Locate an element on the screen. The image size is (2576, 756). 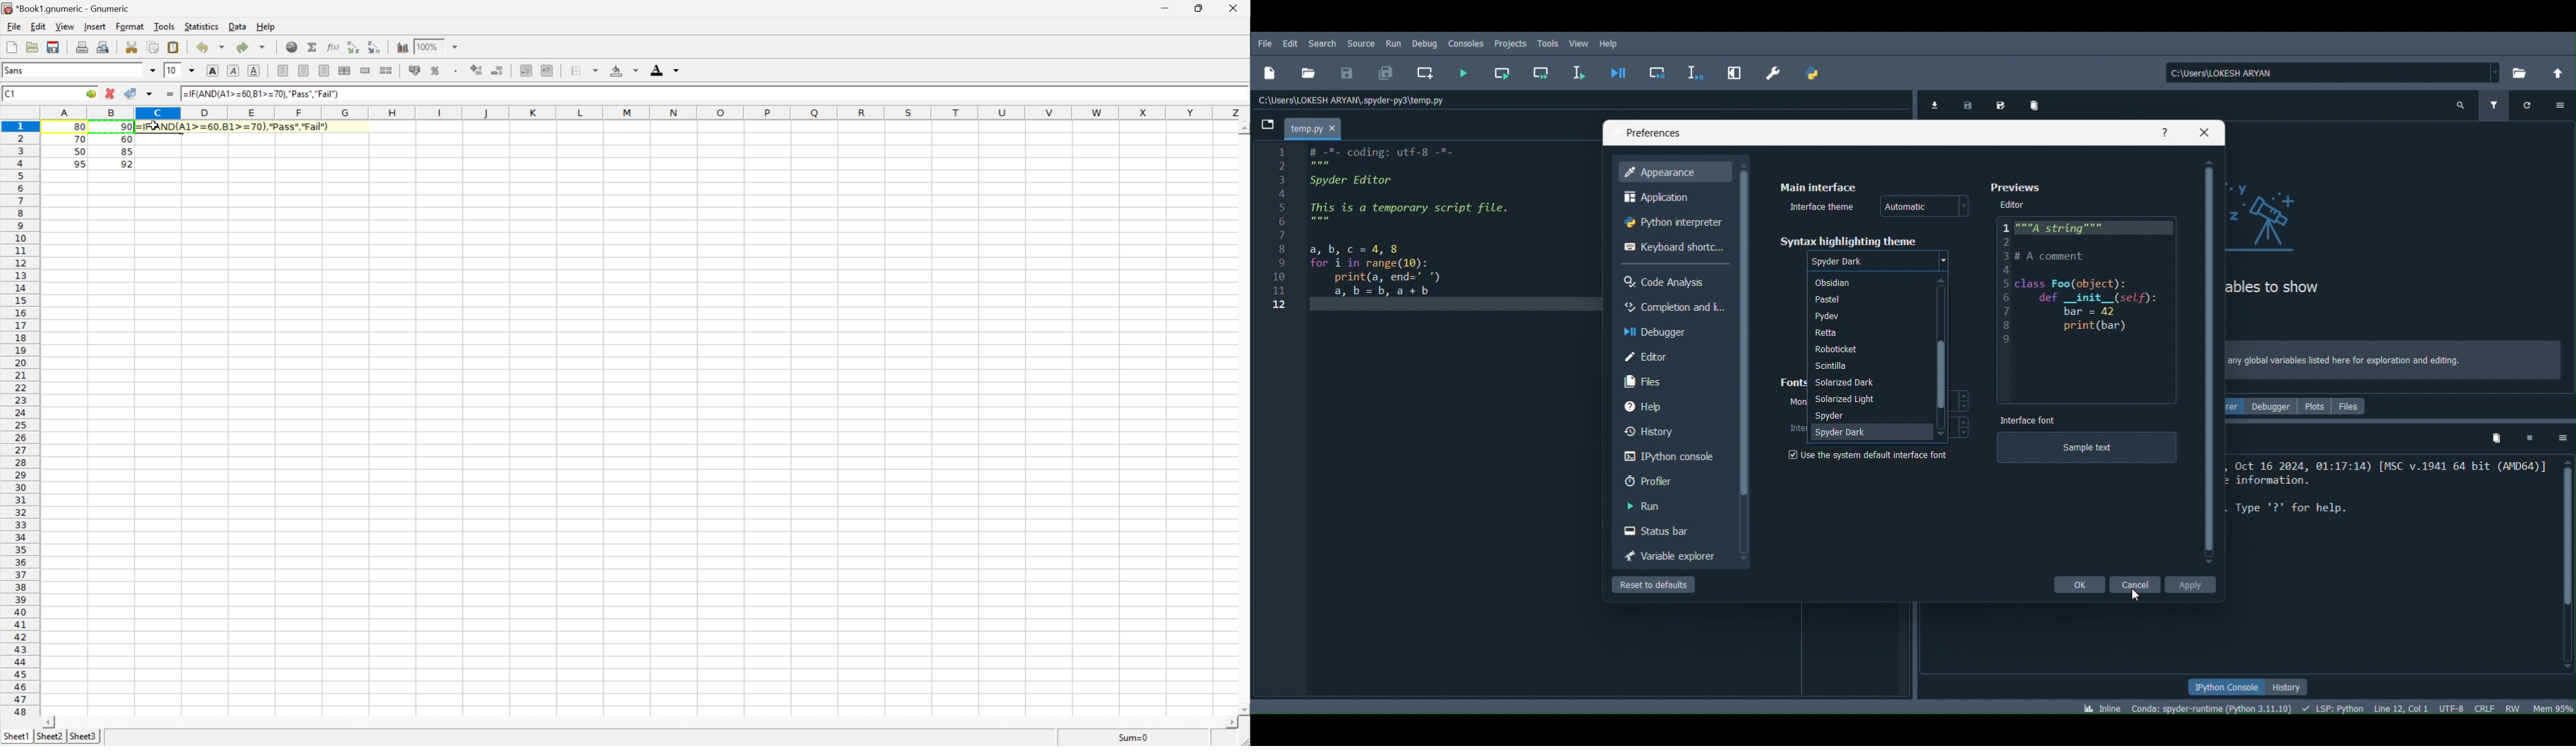
Split merged ranges of cells is located at coordinates (388, 70).